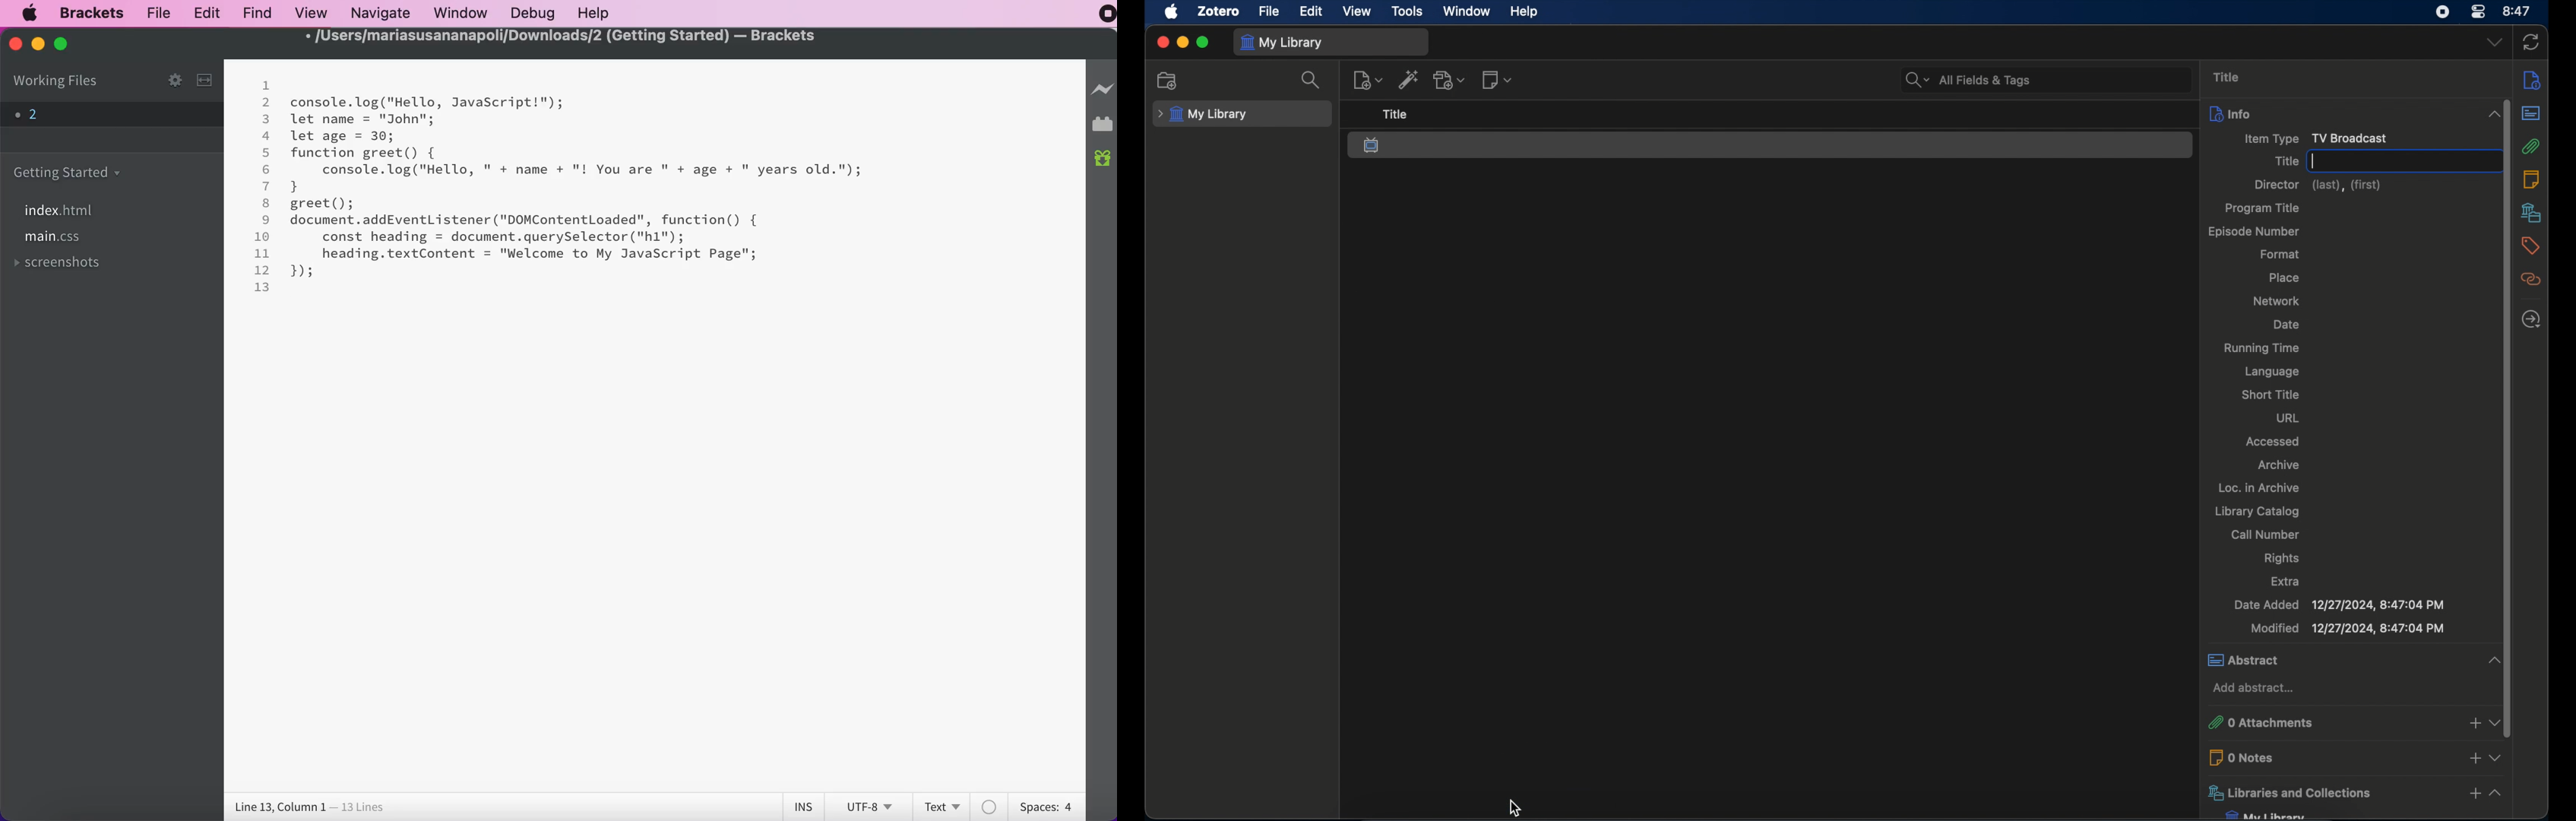  I want to click on related, so click(2531, 279).